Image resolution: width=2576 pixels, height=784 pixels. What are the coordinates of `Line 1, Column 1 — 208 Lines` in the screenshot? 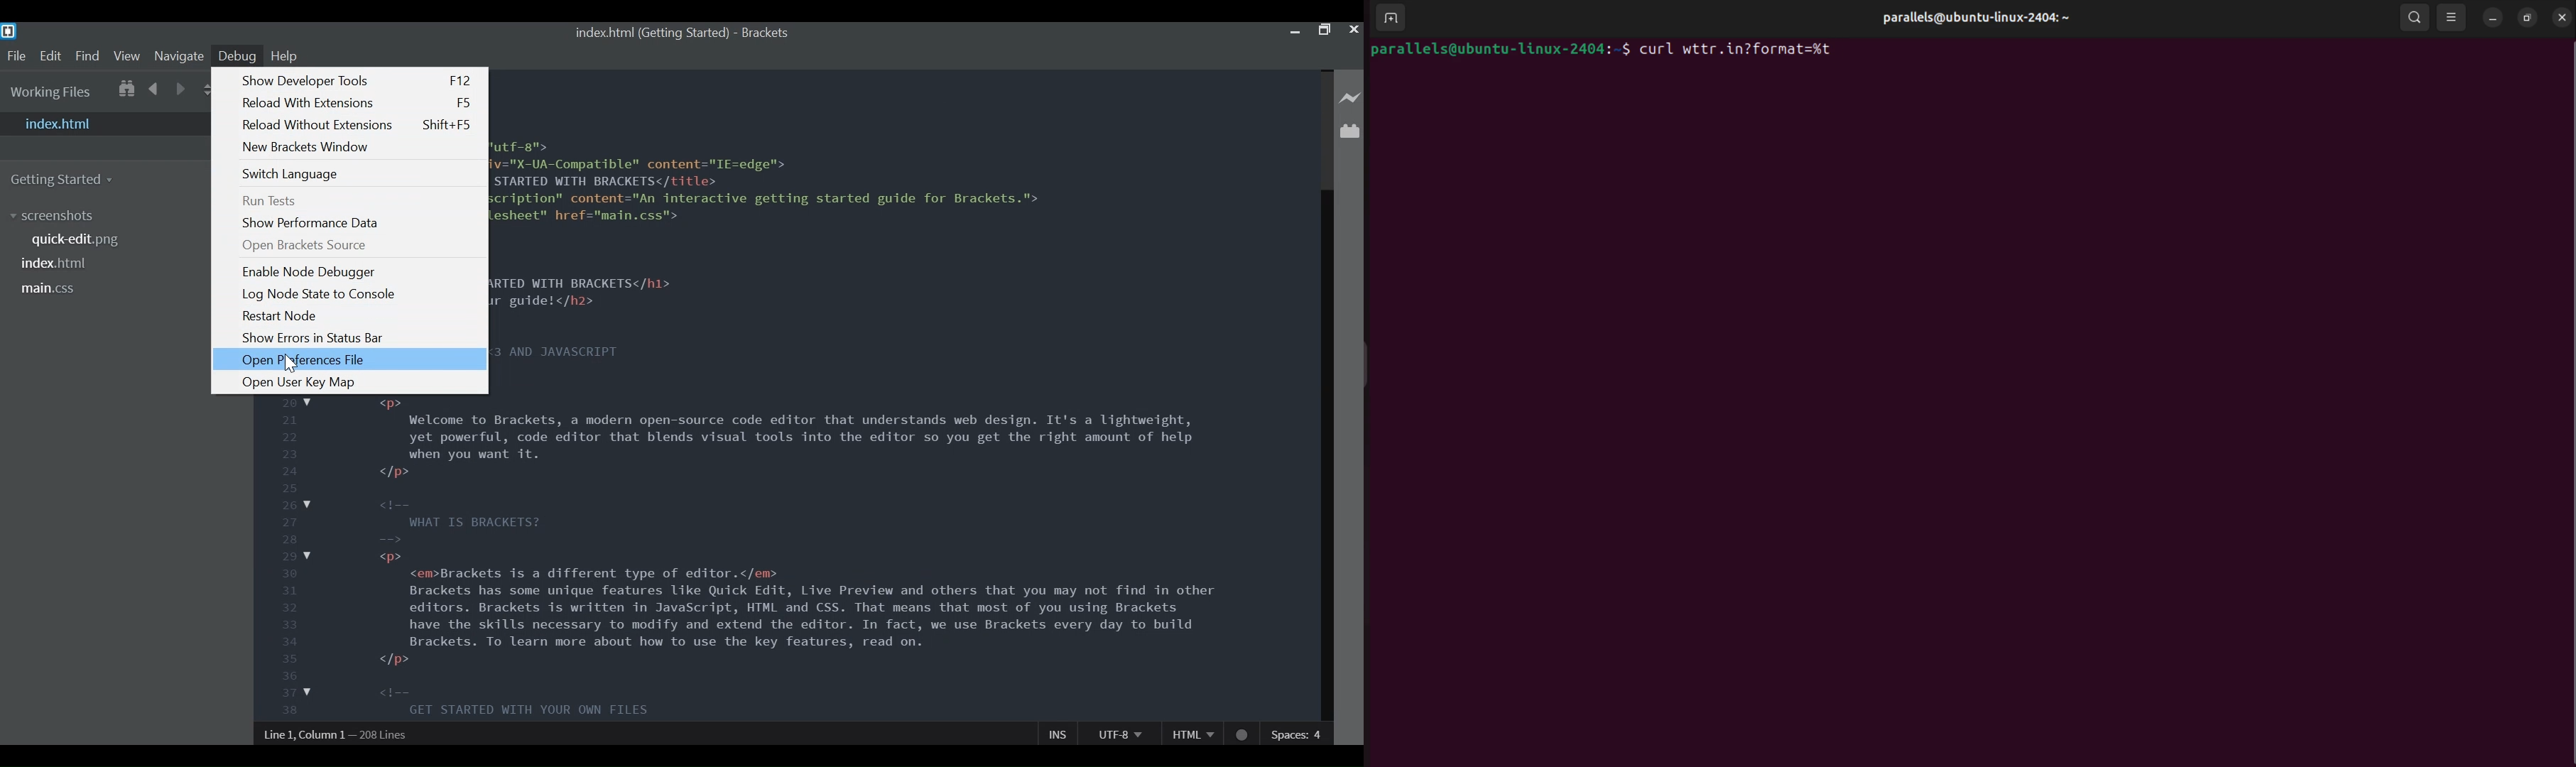 It's located at (341, 736).